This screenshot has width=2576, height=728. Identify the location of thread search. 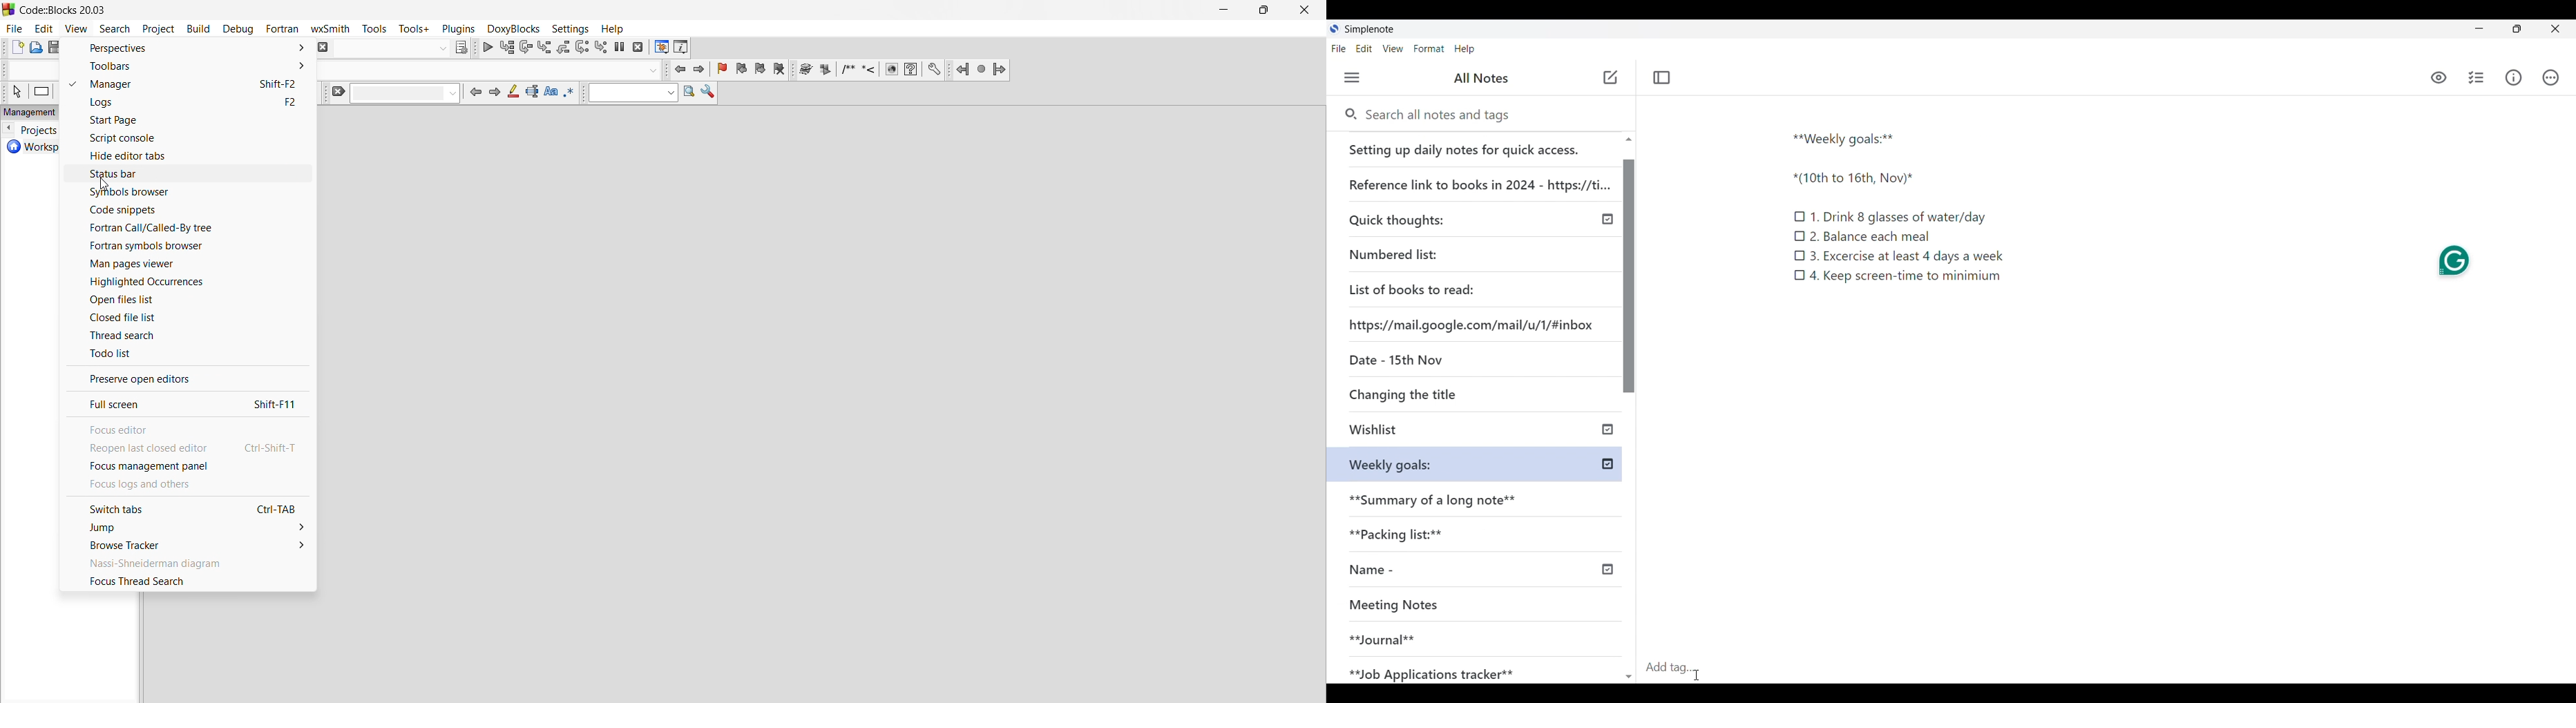
(187, 335).